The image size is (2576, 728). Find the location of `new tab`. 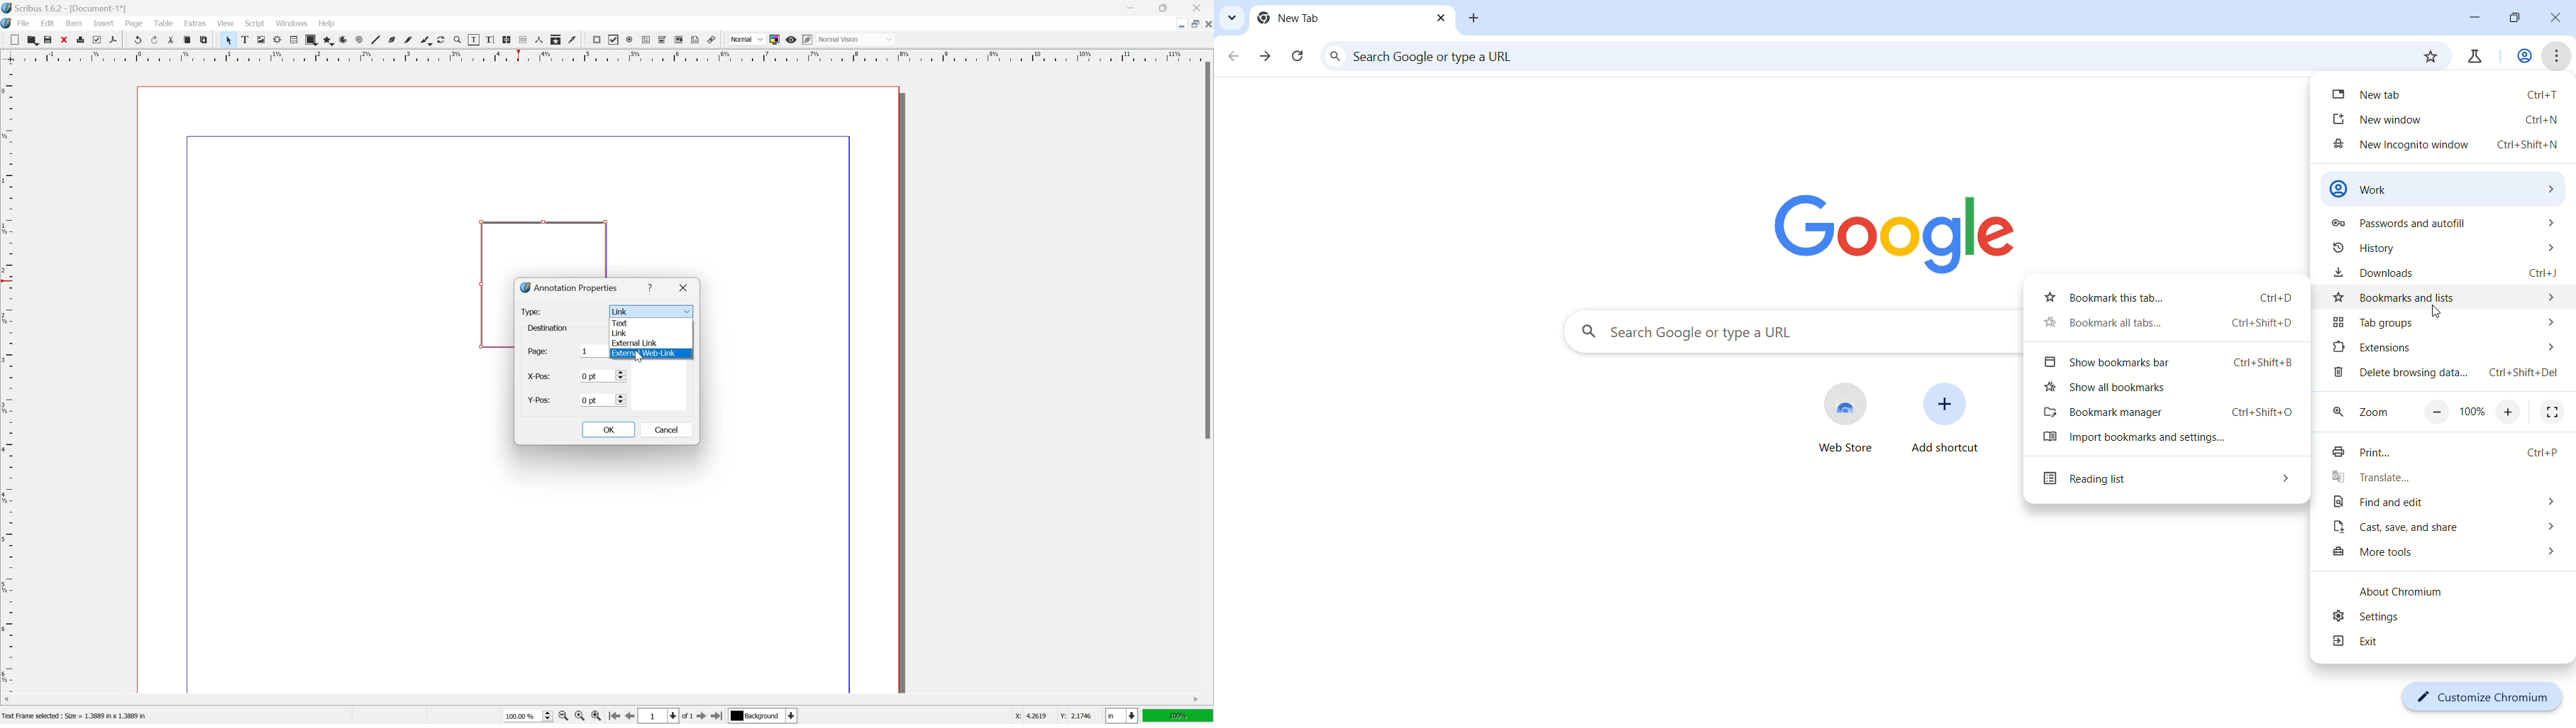

new tab is located at coordinates (2446, 93).